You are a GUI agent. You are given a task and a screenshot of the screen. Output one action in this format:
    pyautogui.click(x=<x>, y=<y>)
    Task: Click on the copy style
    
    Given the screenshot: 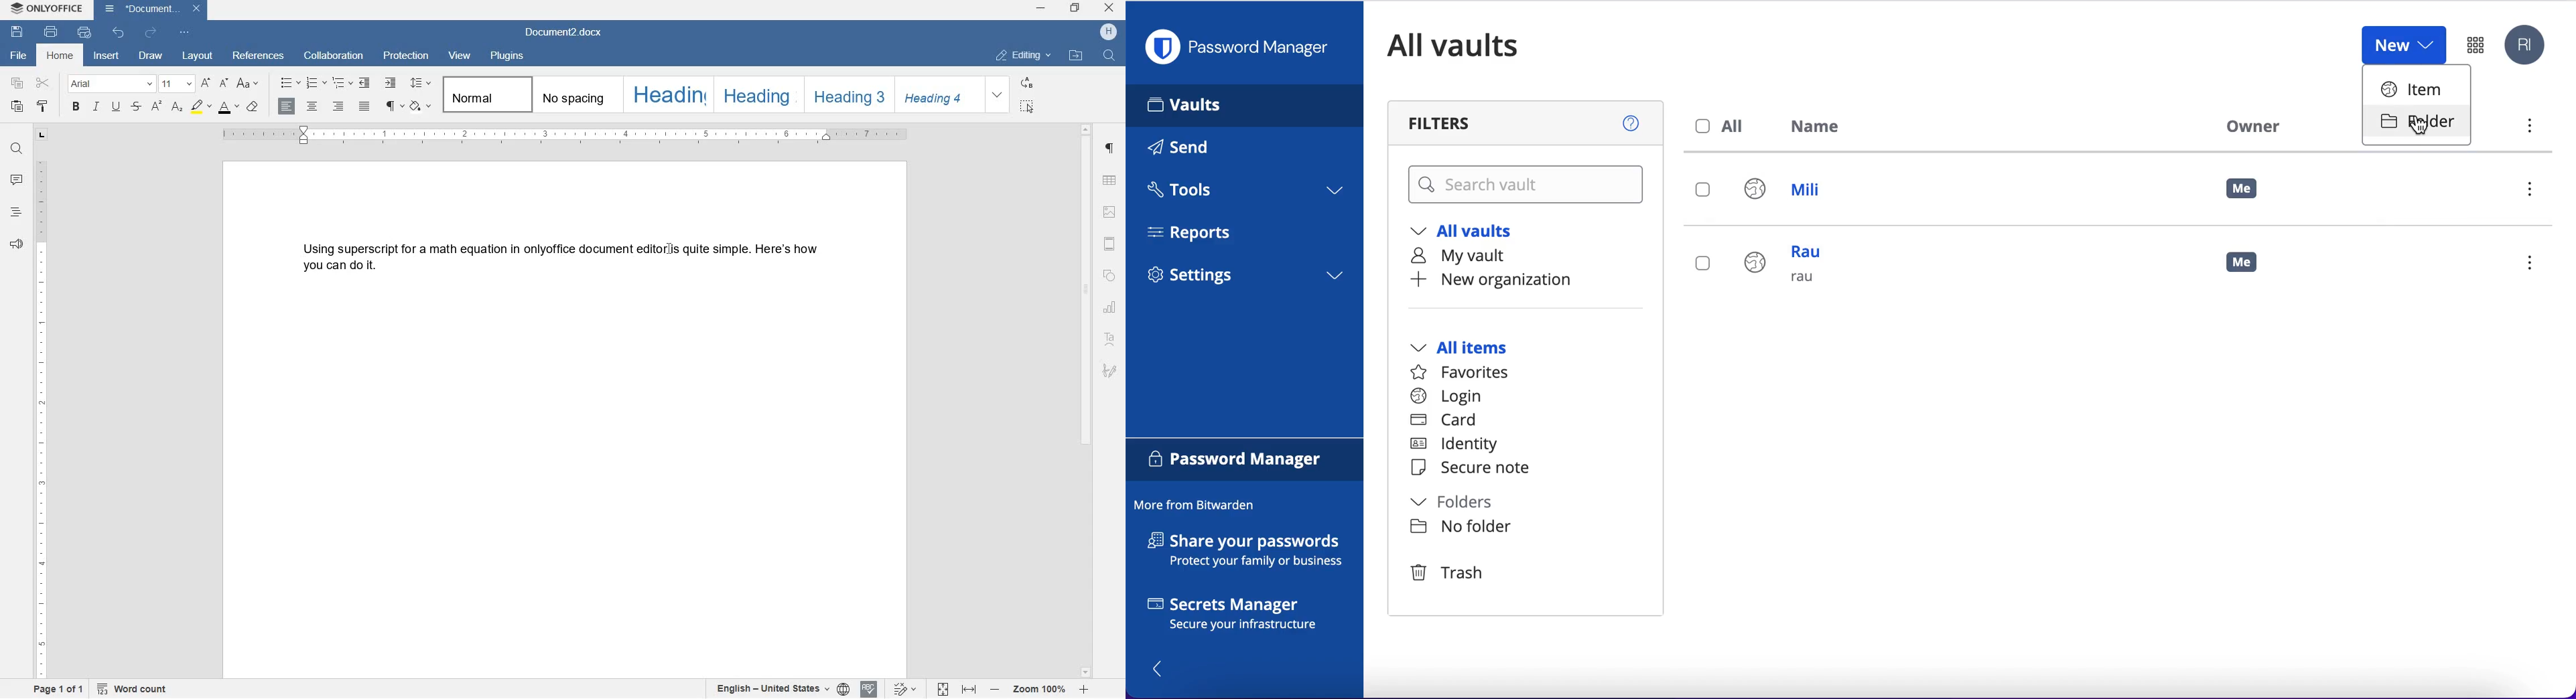 What is the action you would take?
    pyautogui.click(x=42, y=107)
    